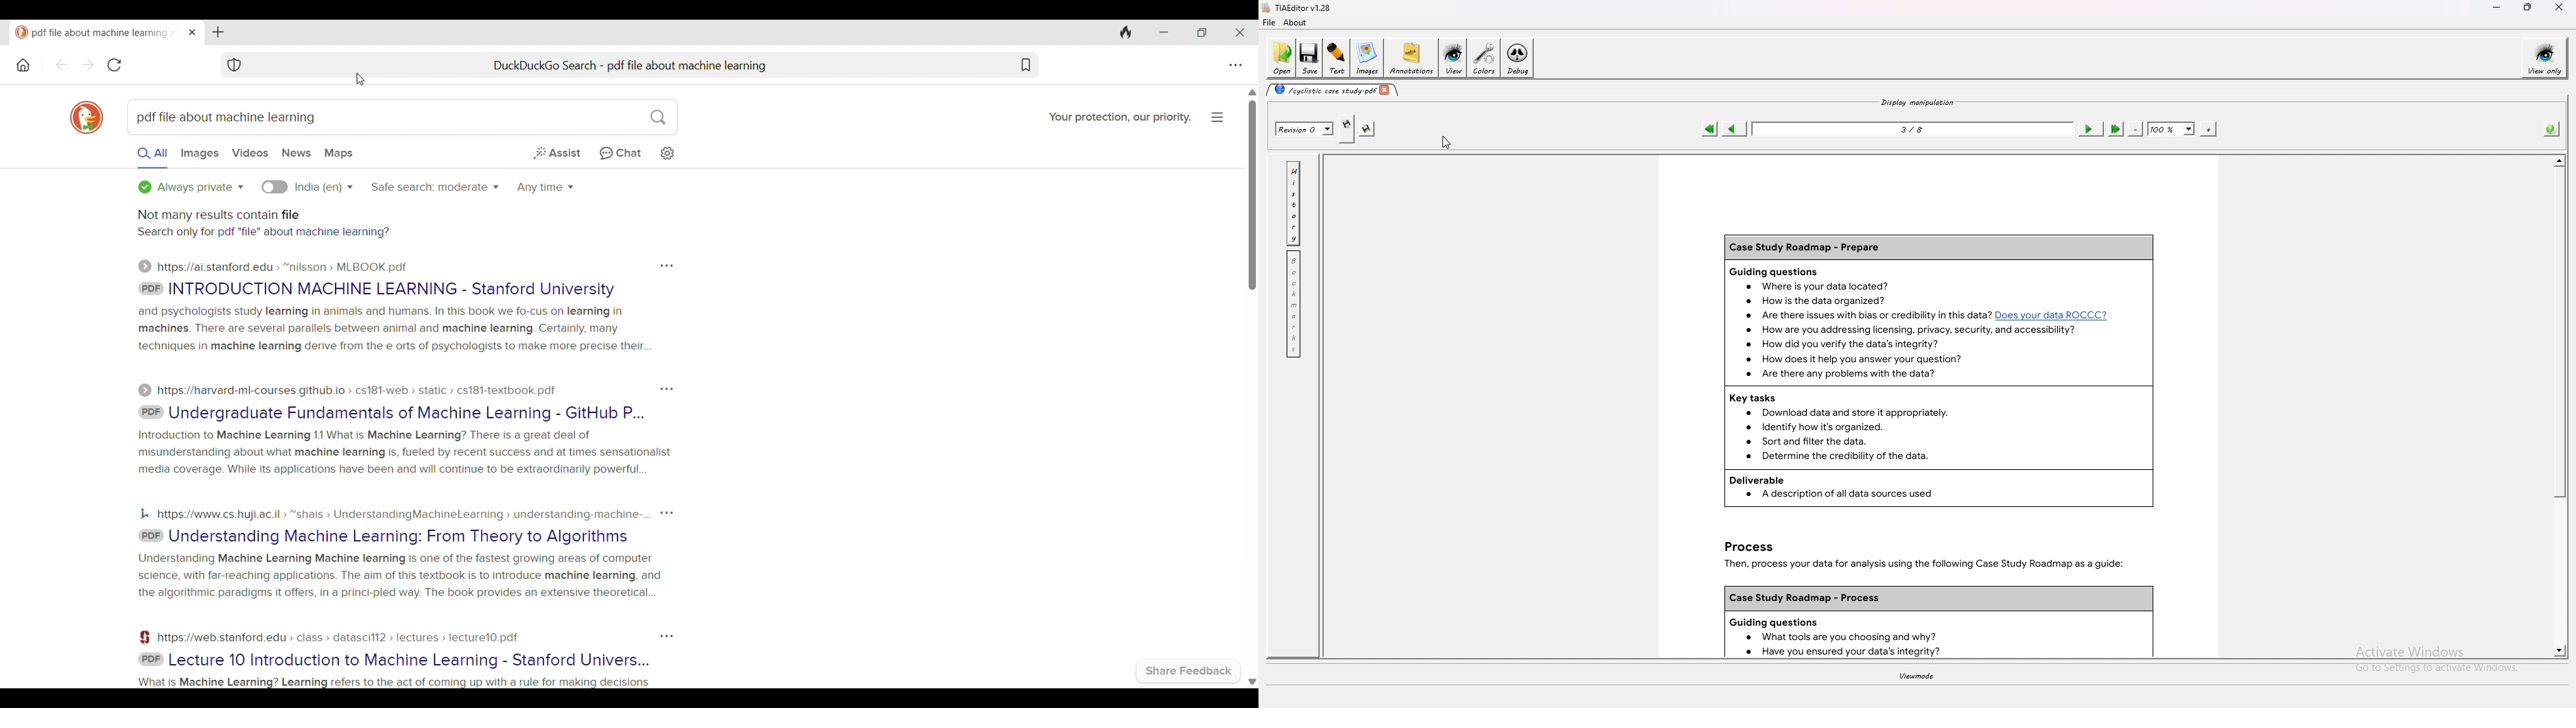  Describe the element at coordinates (150, 288) in the screenshot. I see `PDF` at that location.